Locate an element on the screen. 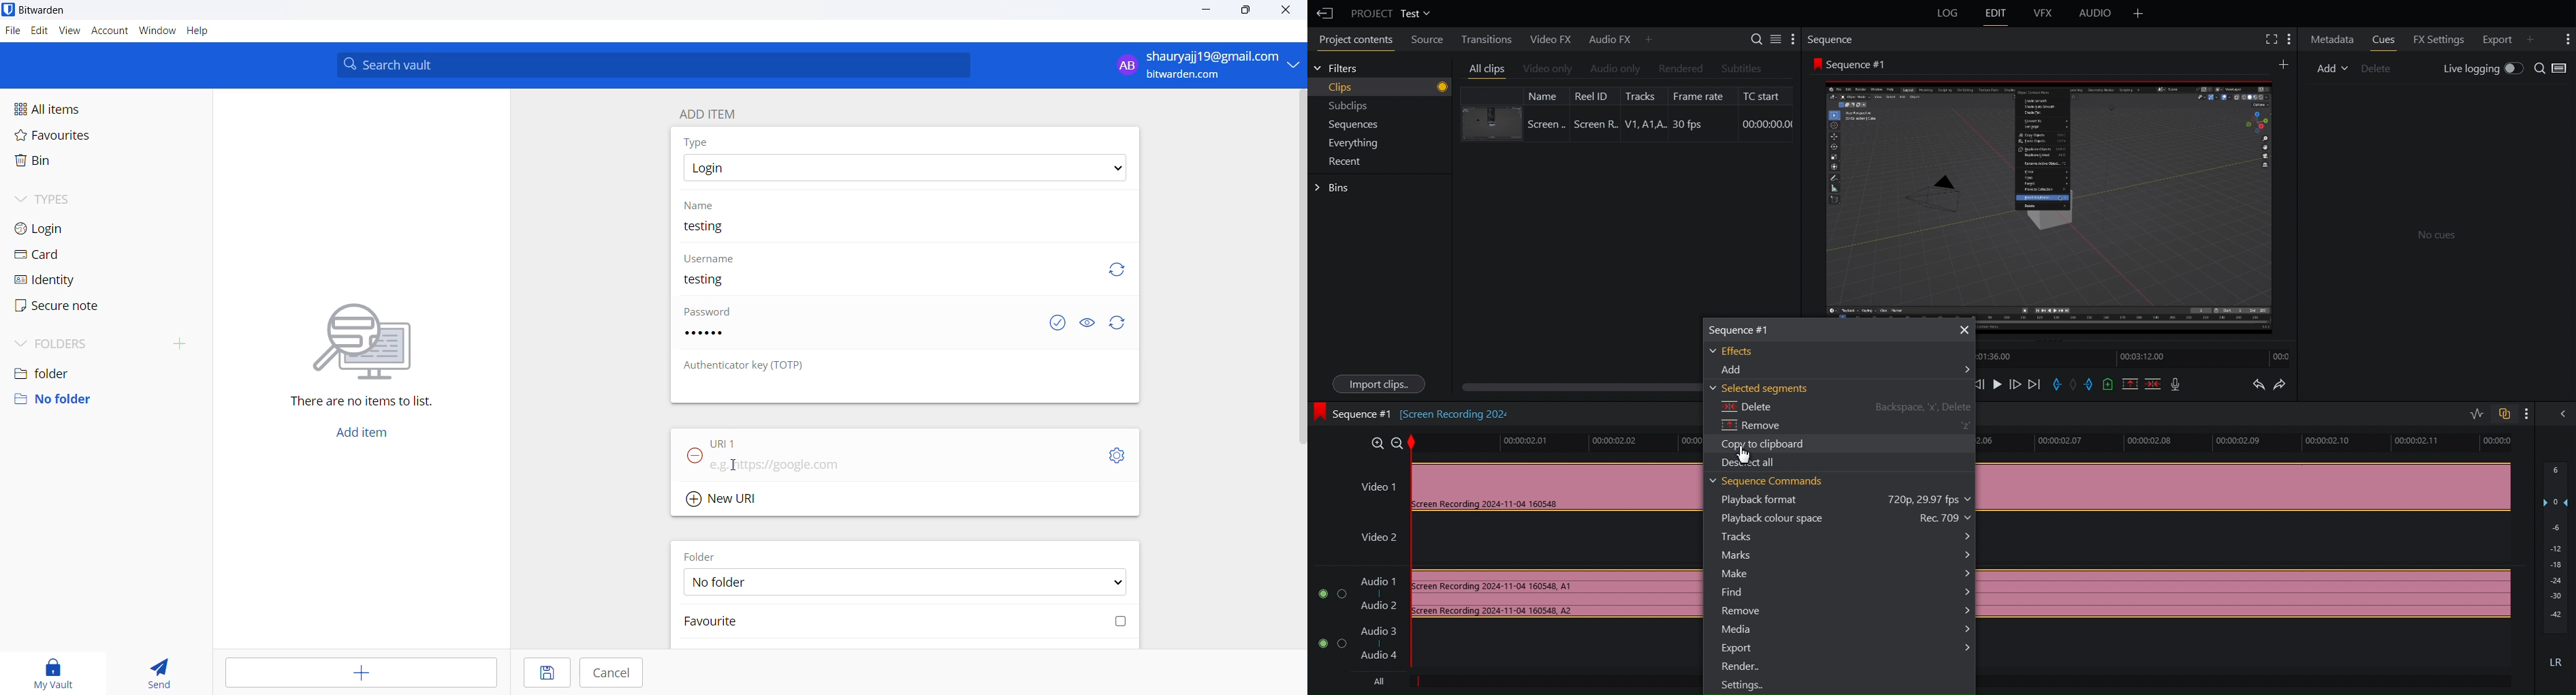 Image resolution: width=2576 pixels, height=700 pixels. remove URL is located at coordinates (695, 457).